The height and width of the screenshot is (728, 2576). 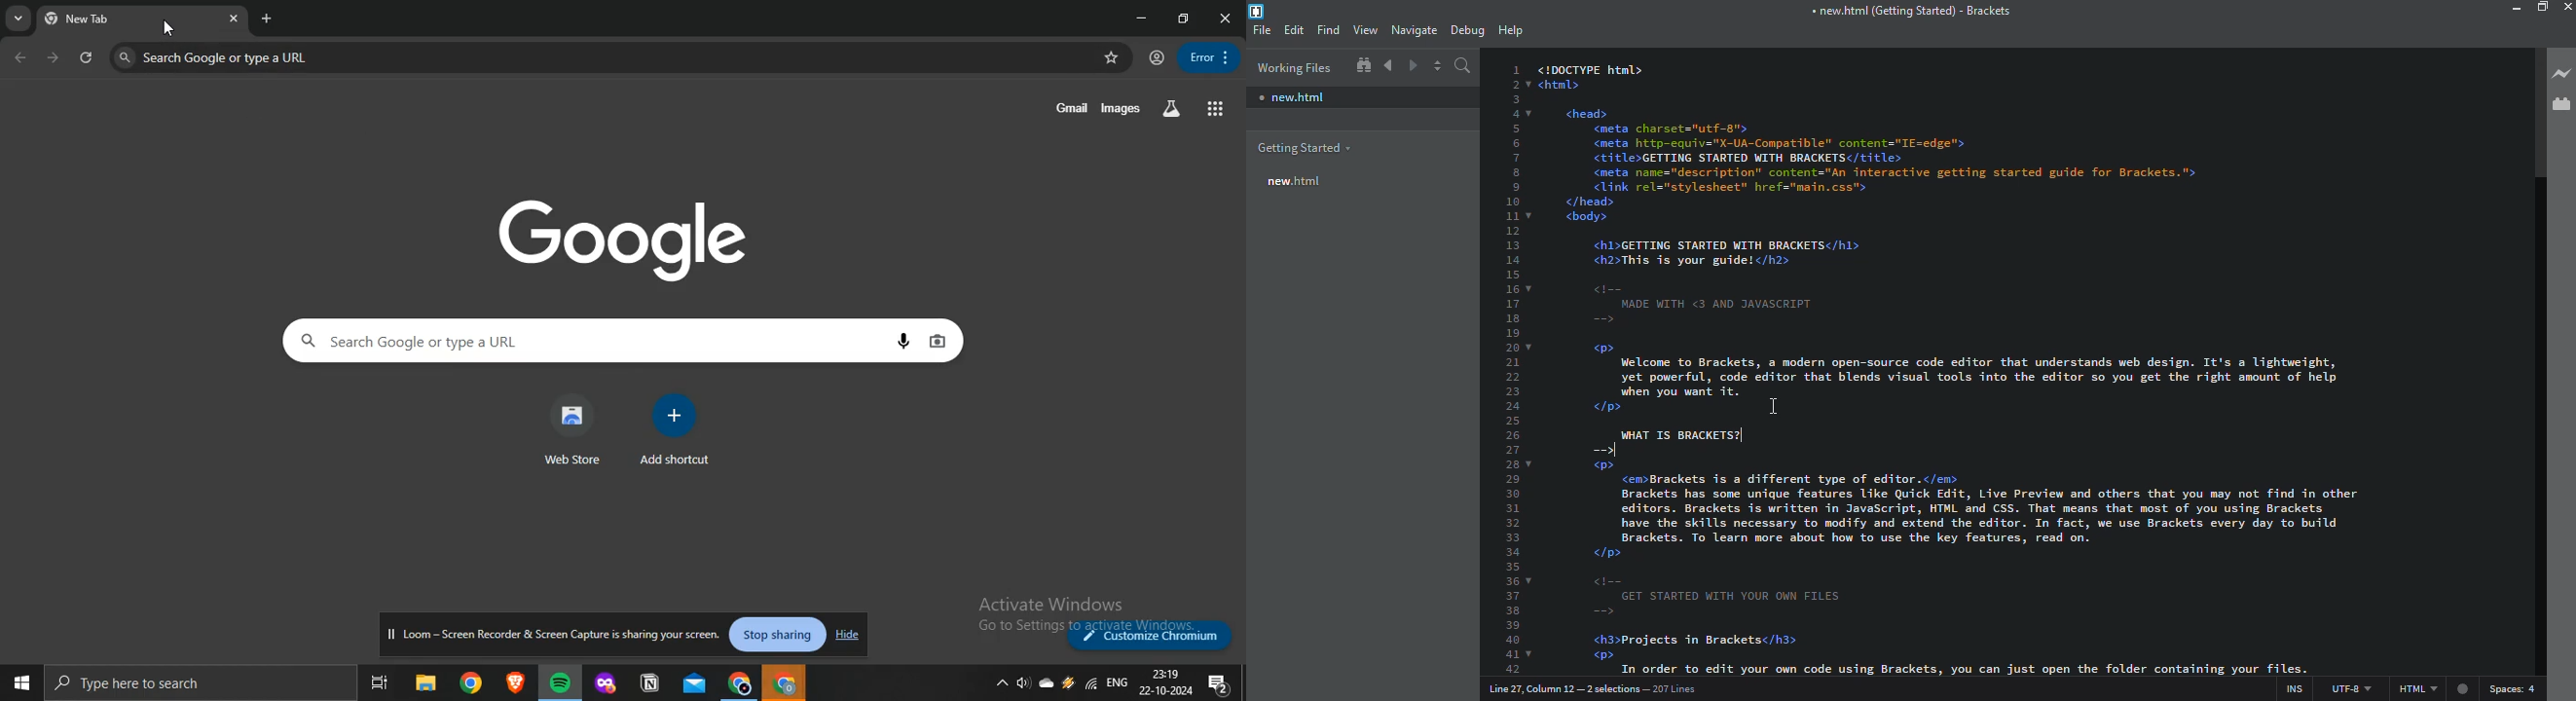 What do you see at coordinates (237, 20) in the screenshot?
I see `close` at bounding box center [237, 20].